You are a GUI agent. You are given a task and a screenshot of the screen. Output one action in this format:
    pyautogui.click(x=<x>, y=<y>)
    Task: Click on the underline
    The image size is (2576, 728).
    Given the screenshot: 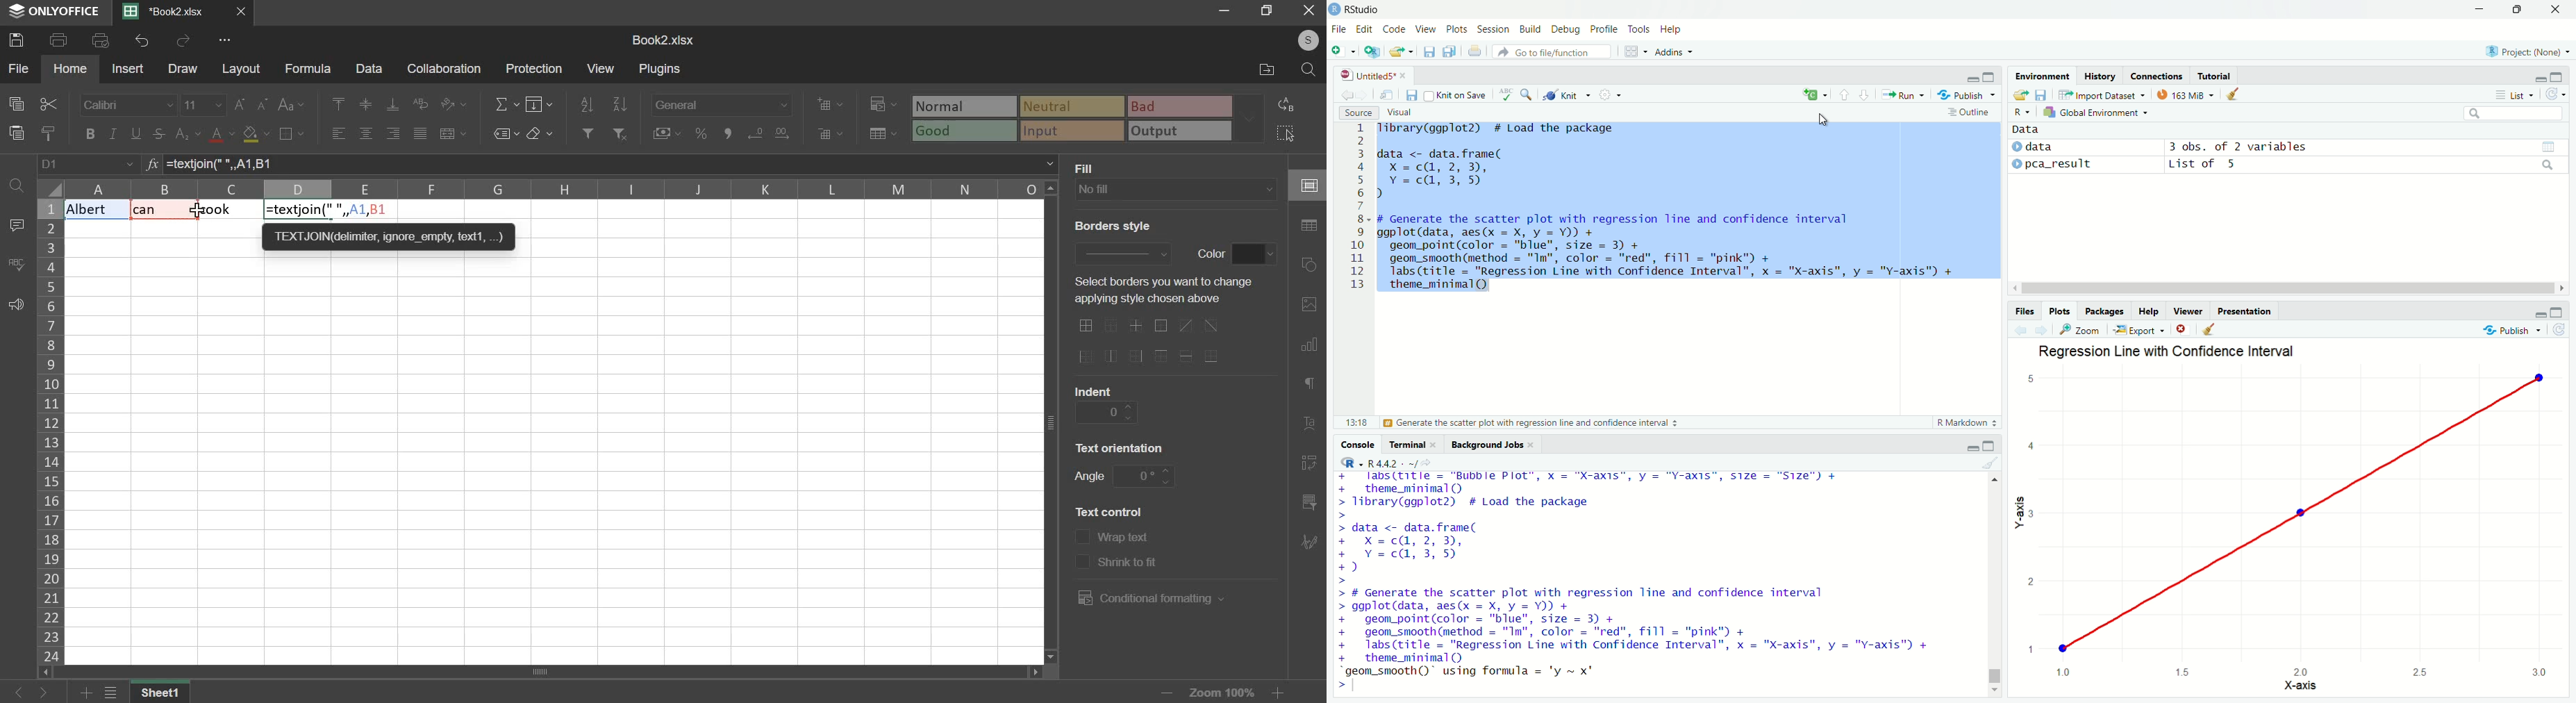 What is the action you would take?
    pyautogui.click(x=137, y=133)
    